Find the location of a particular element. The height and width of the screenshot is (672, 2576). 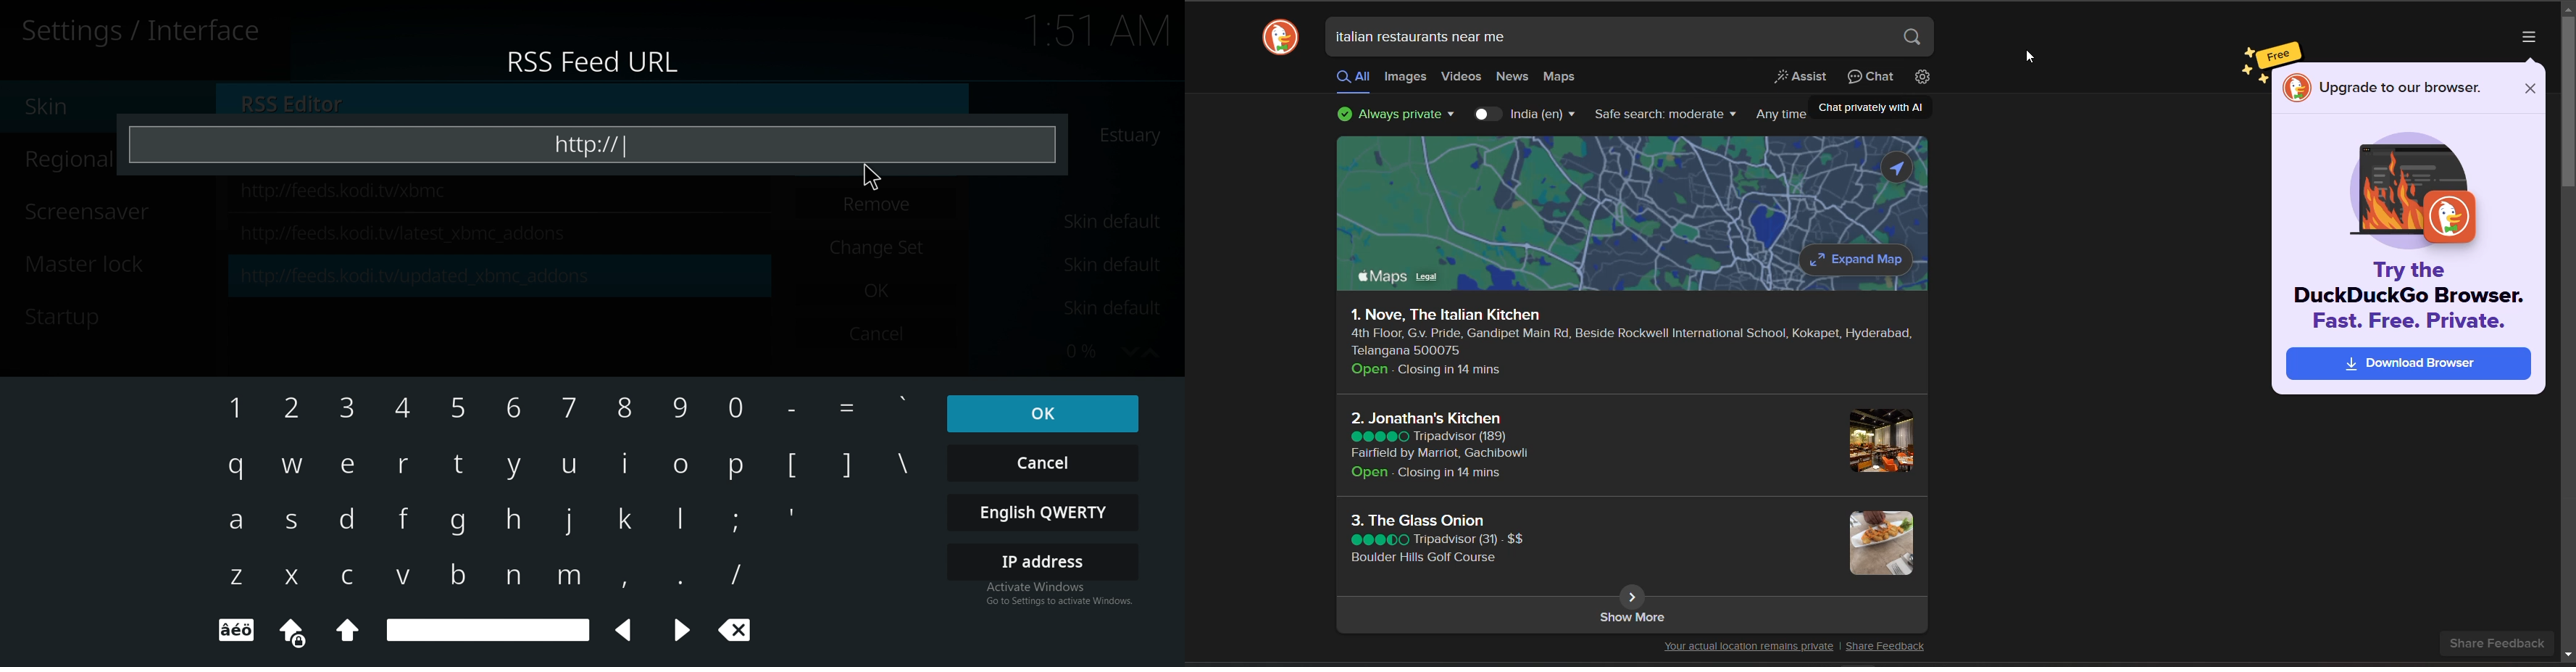

d is located at coordinates (349, 522).